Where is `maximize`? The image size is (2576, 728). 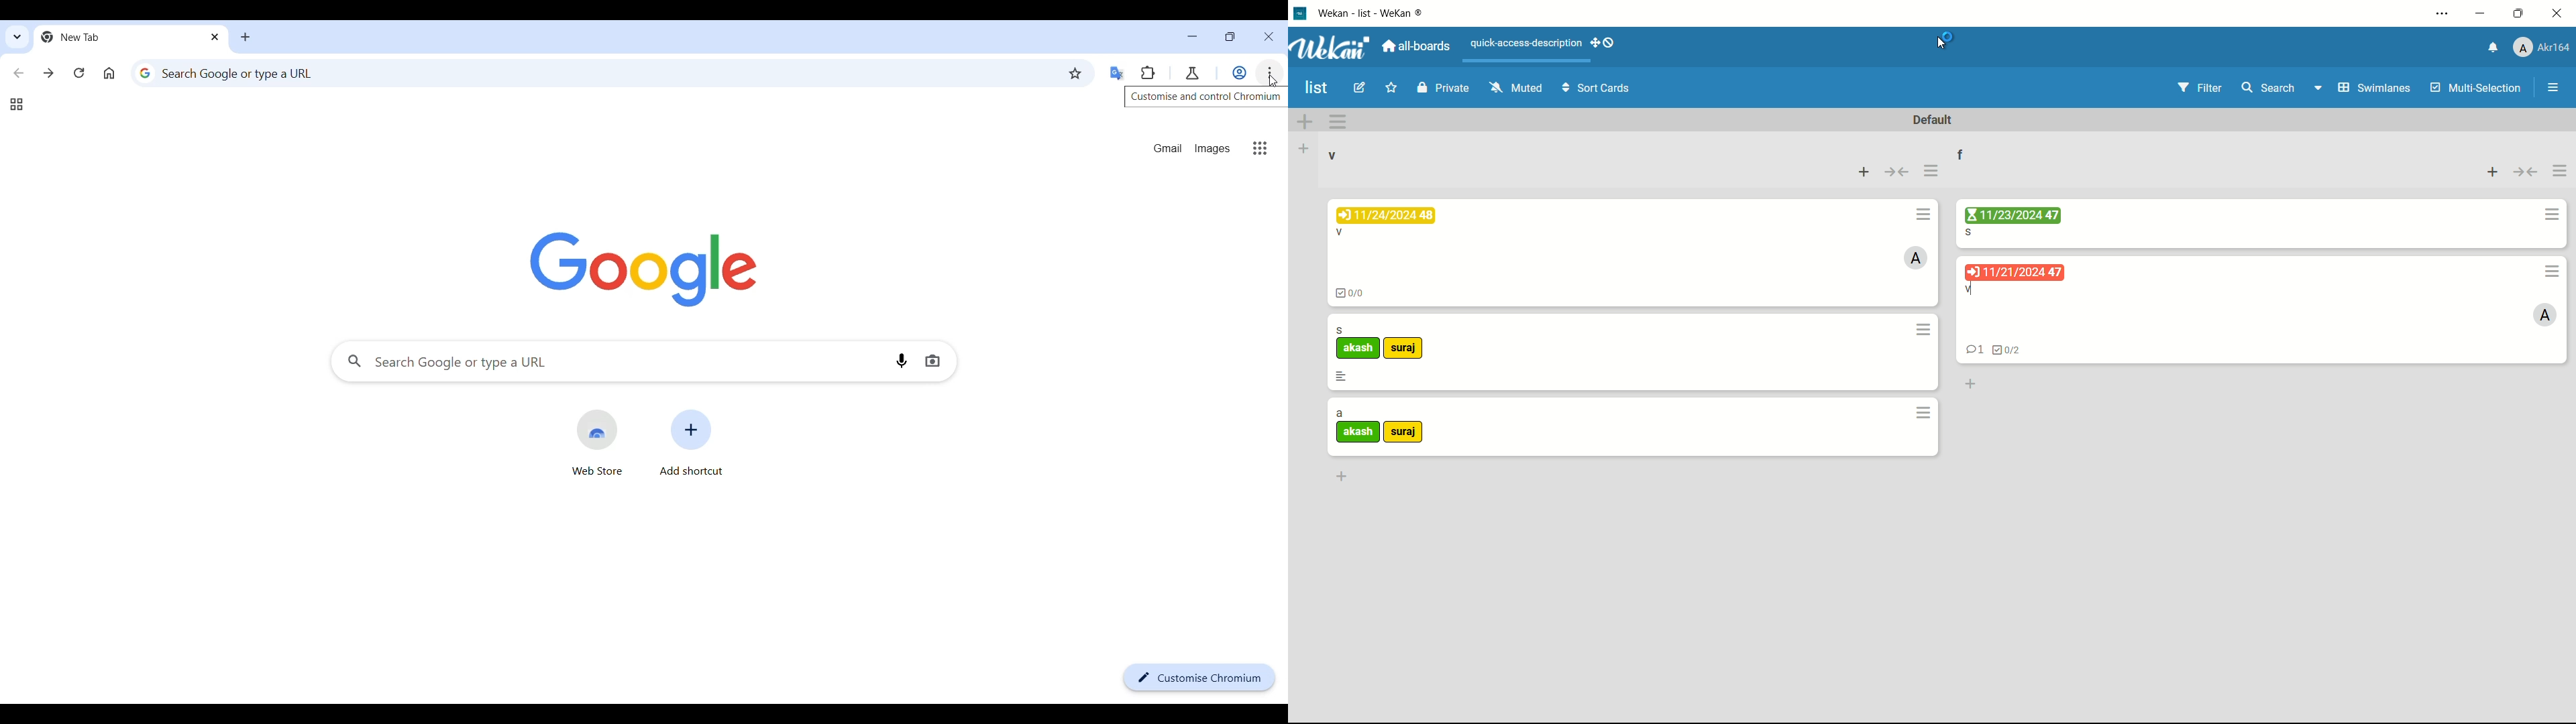
maximize is located at coordinates (2518, 14).